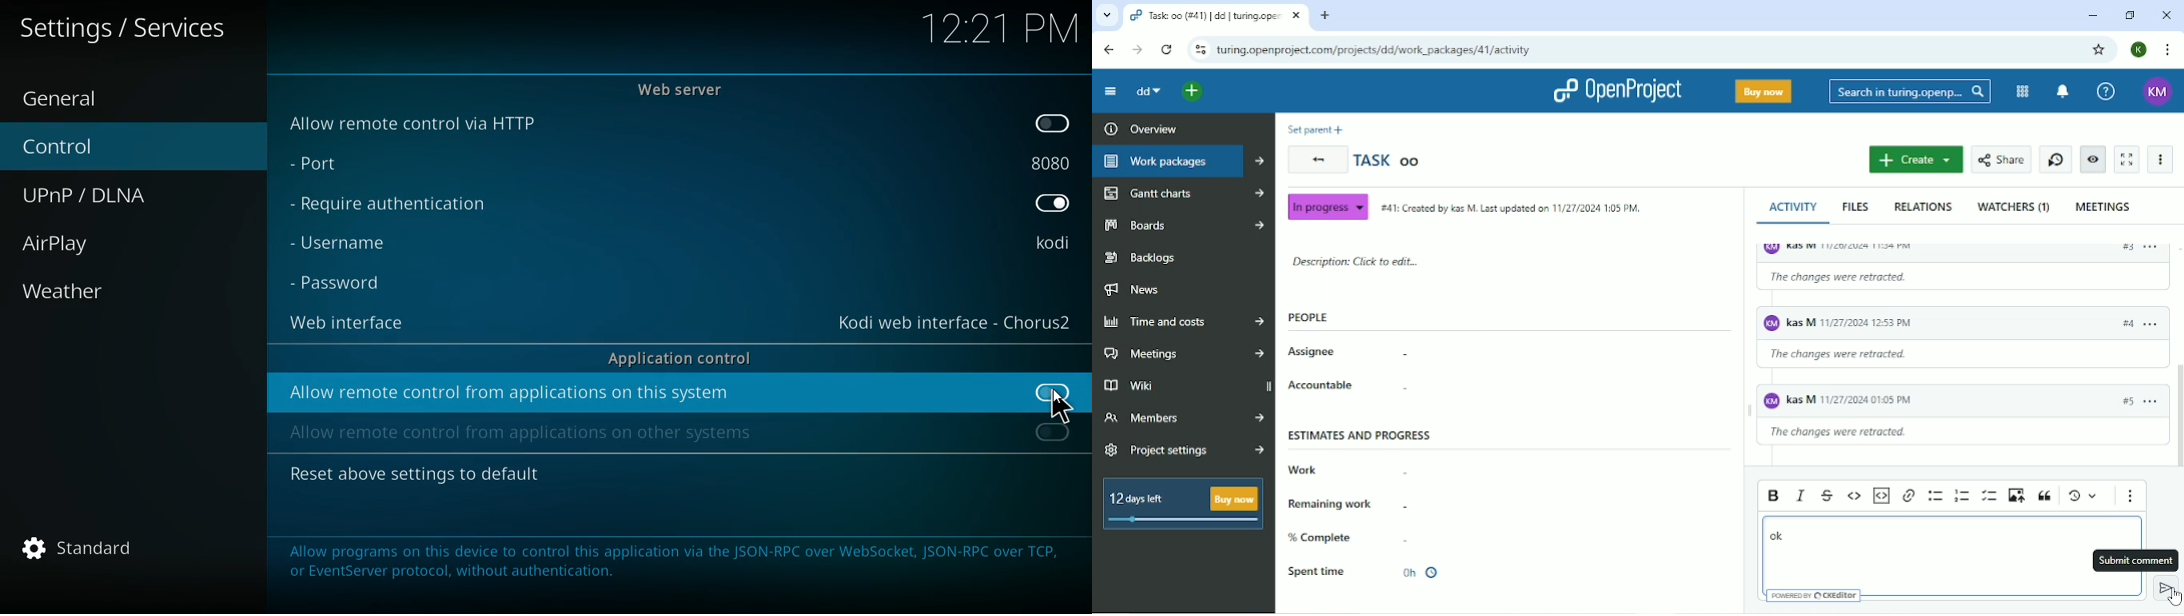 Image resolution: width=2184 pixels, height=616 pixels. Describe the element at coordinates (2091, 16) in the screenshot. I see `Minimize` at that location.